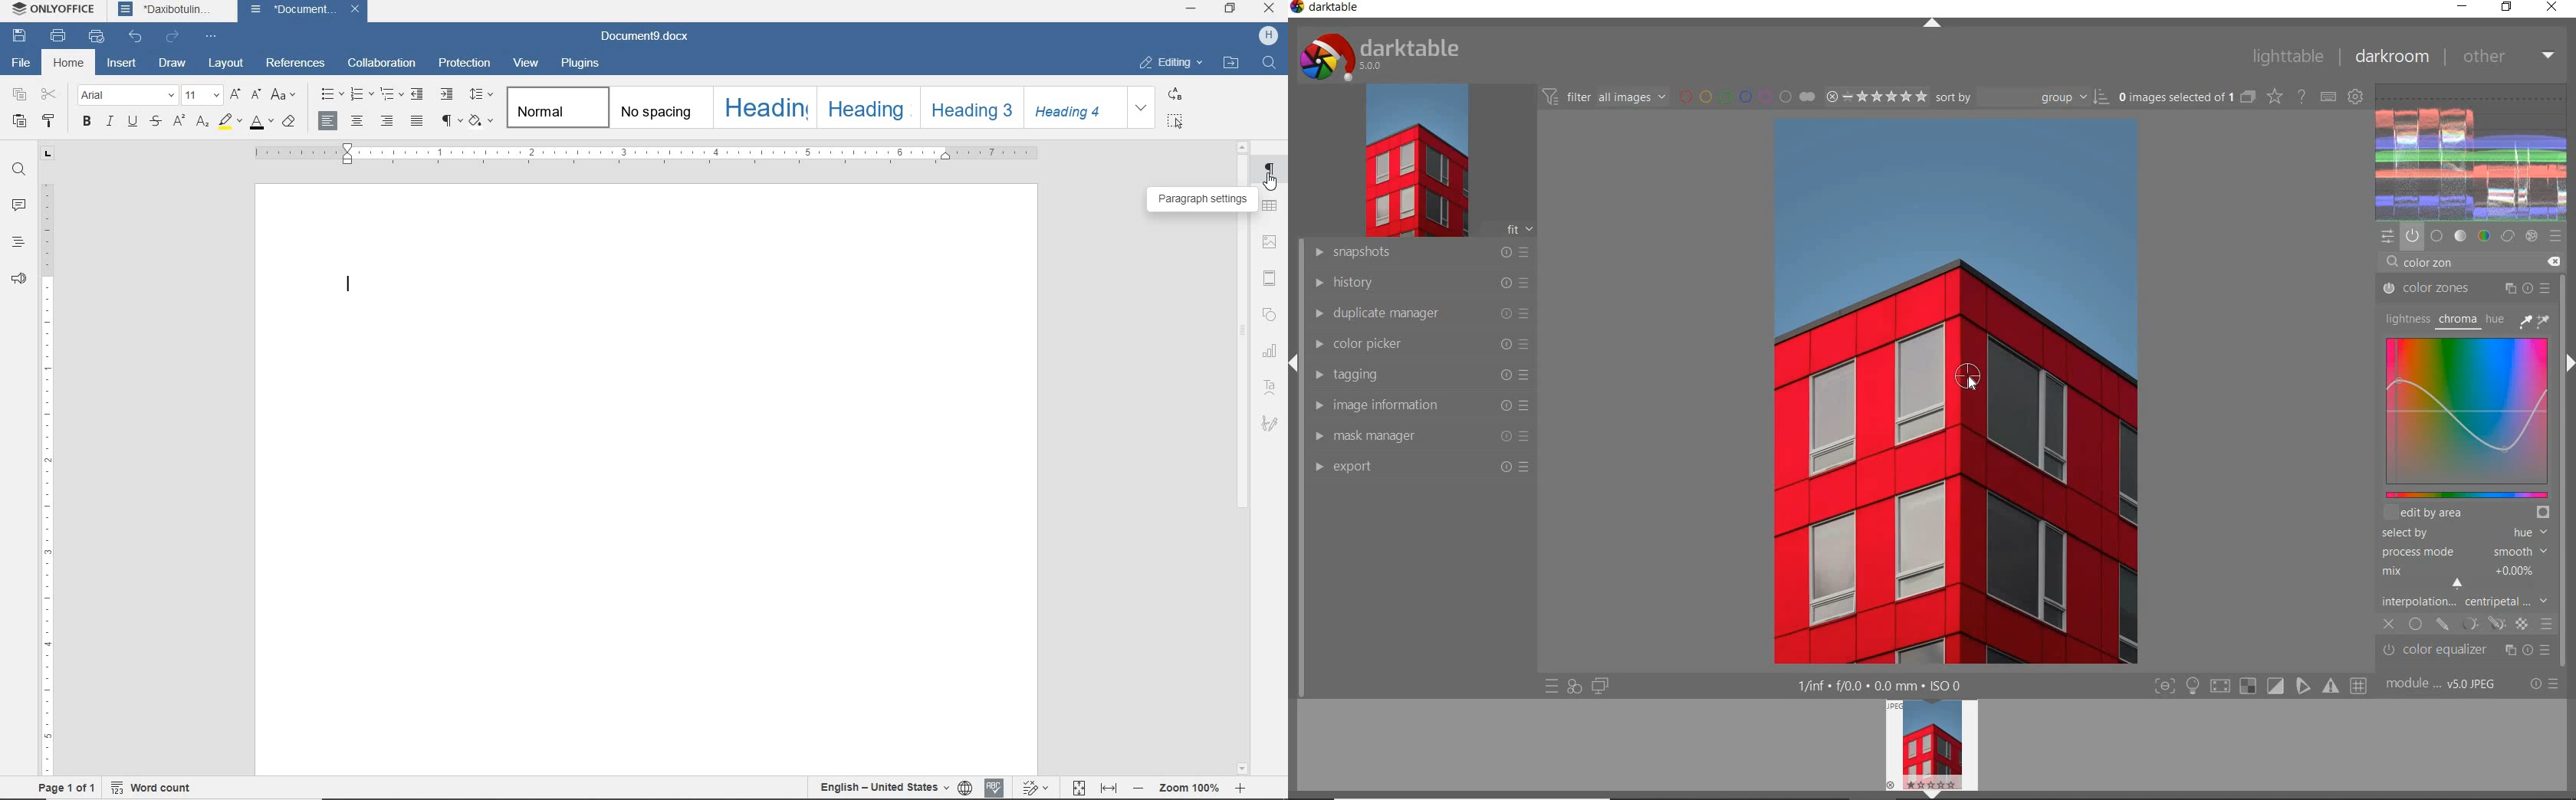  Describe the element at coordinates (2568, 365) in the screenshot. I see `expand/collapse` at that location.